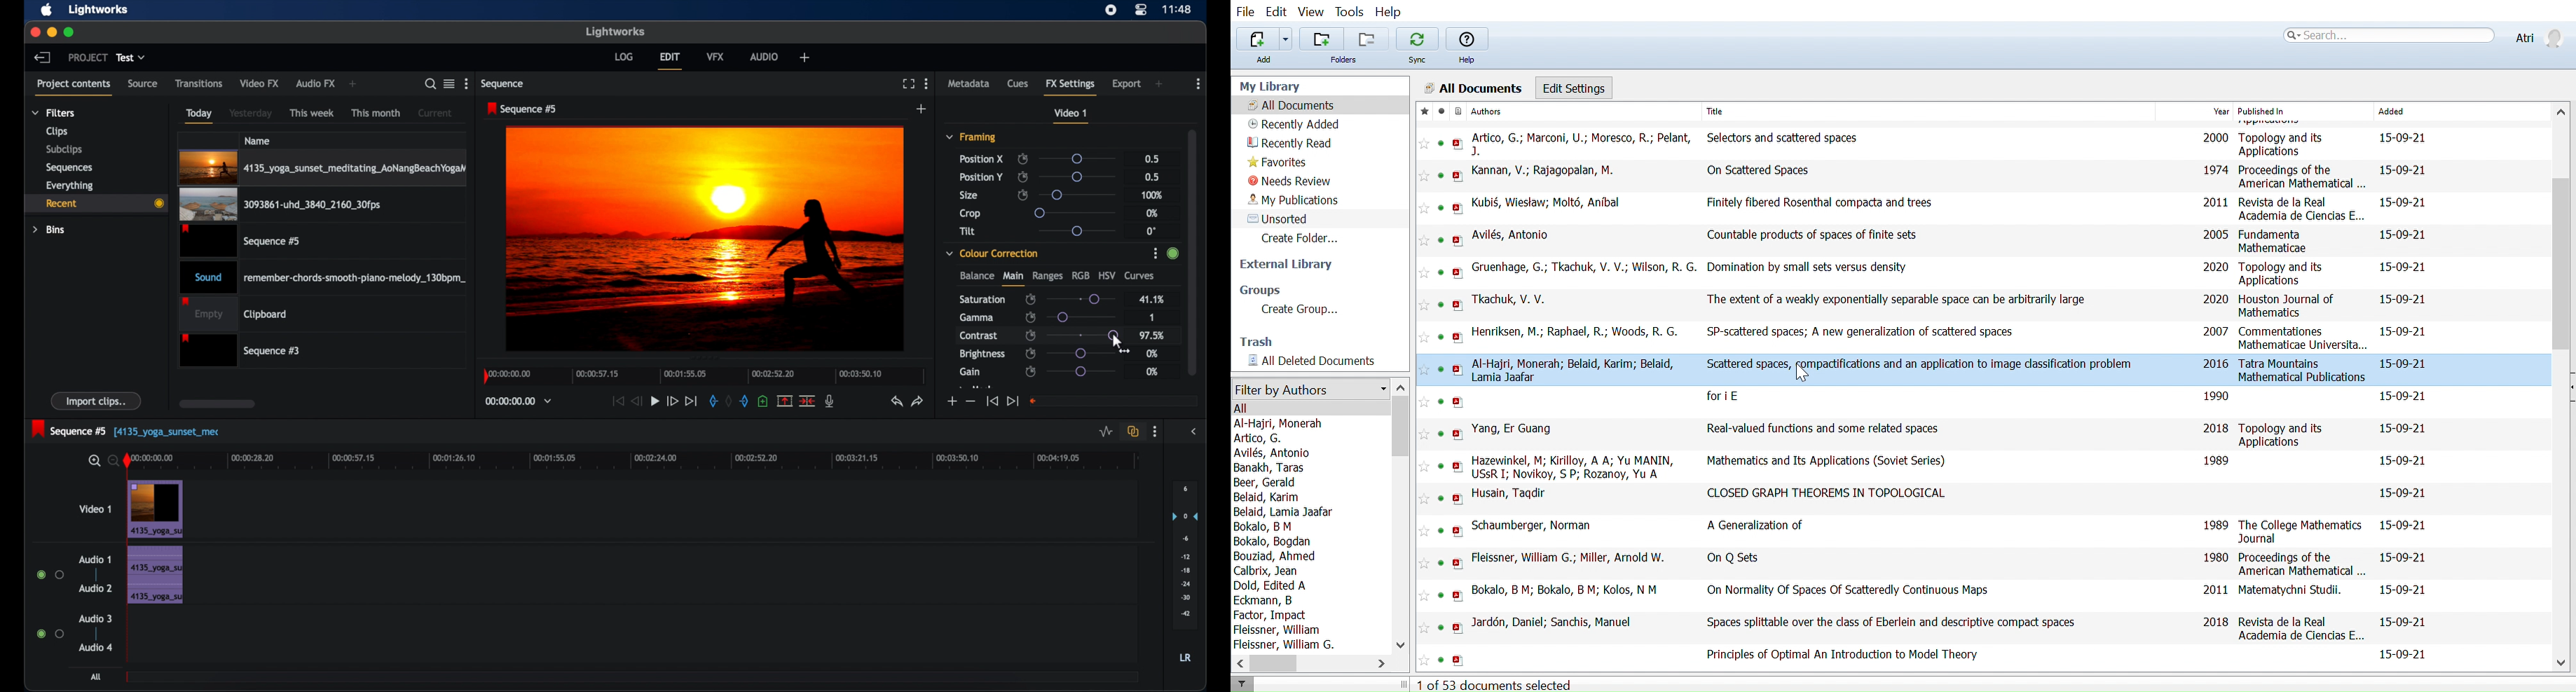  What do you see at coordinates (1308, 360) in the screenshot?
I see `All deleted documents` at bounding box center [1308, 360].